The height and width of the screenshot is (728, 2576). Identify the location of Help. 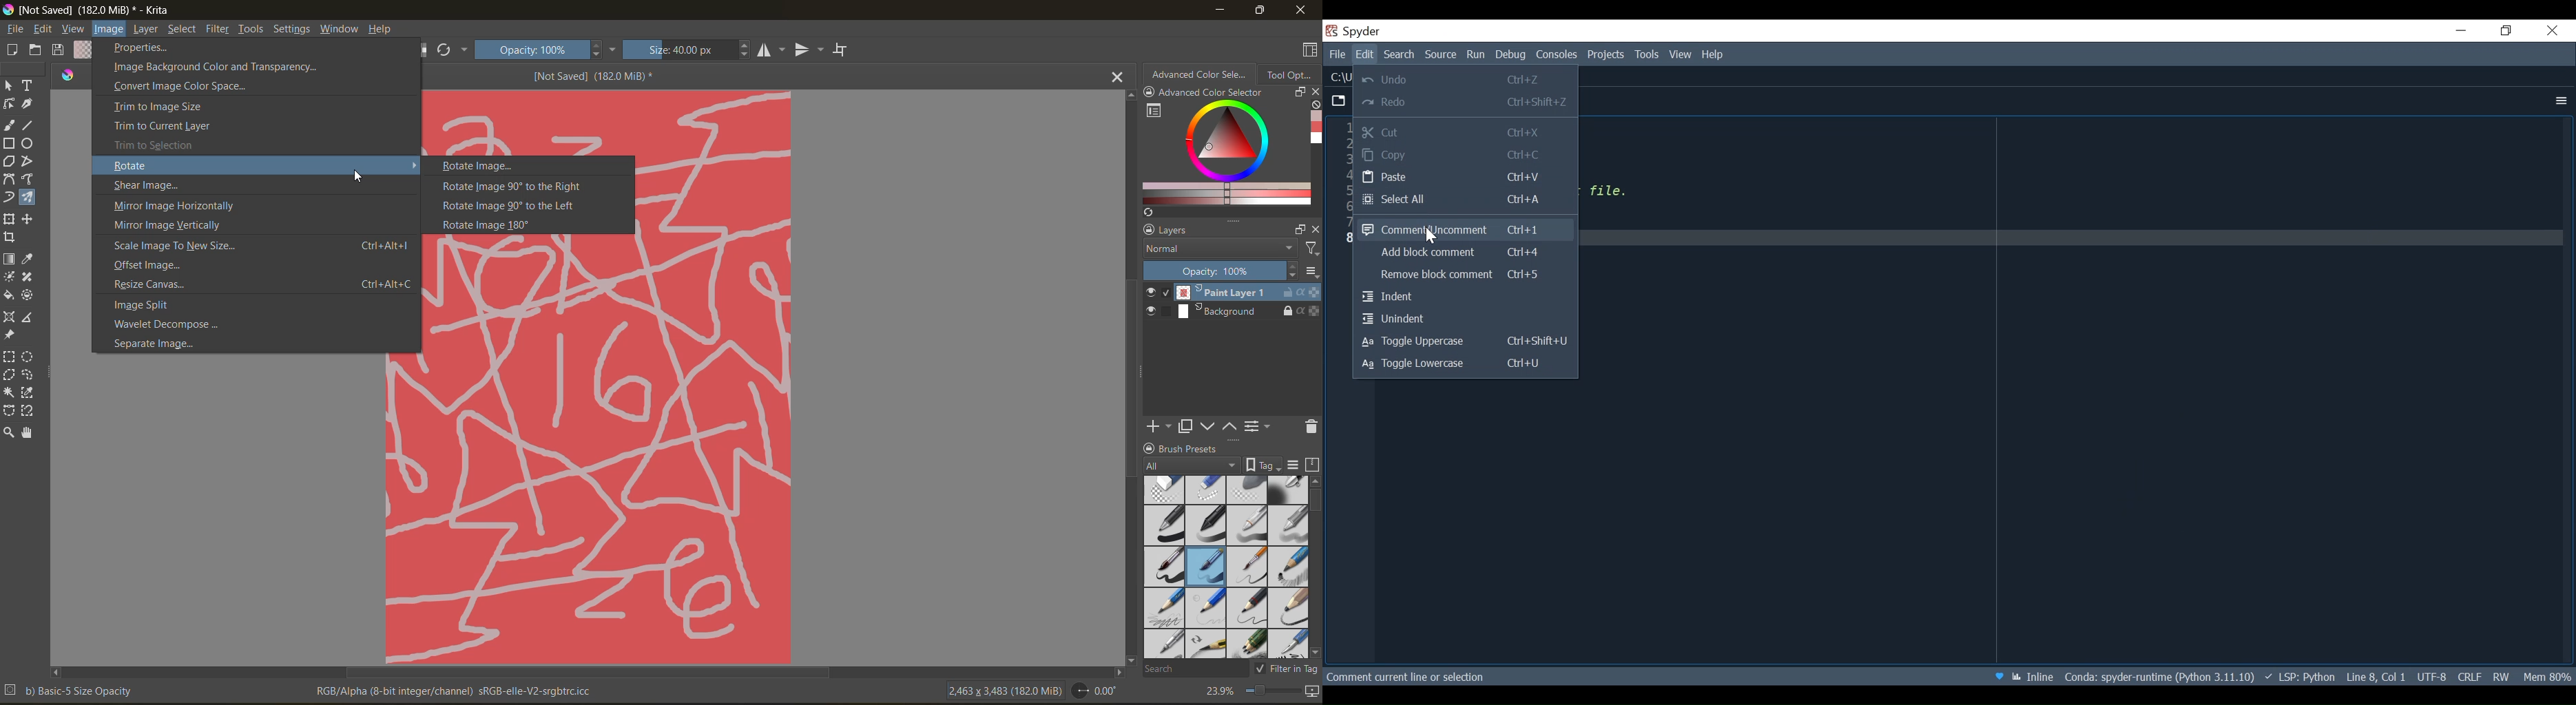
(1717, 55).